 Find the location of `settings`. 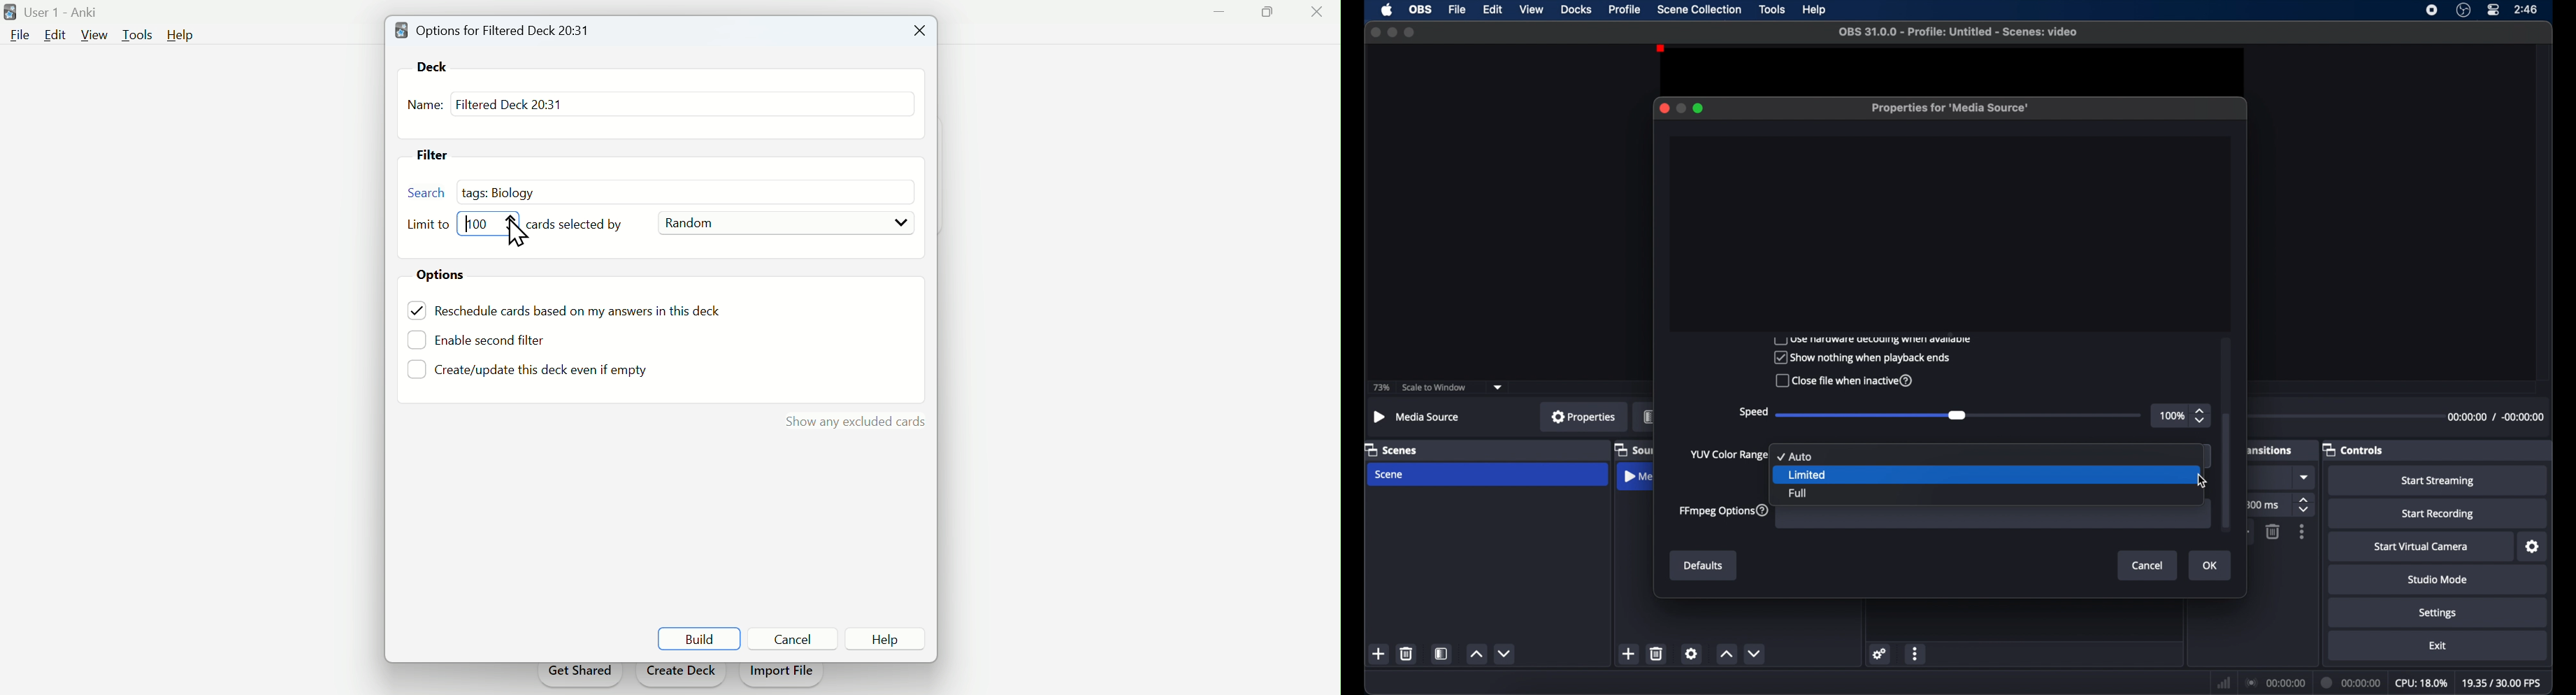

settings is located at coordinates (2438, 613).